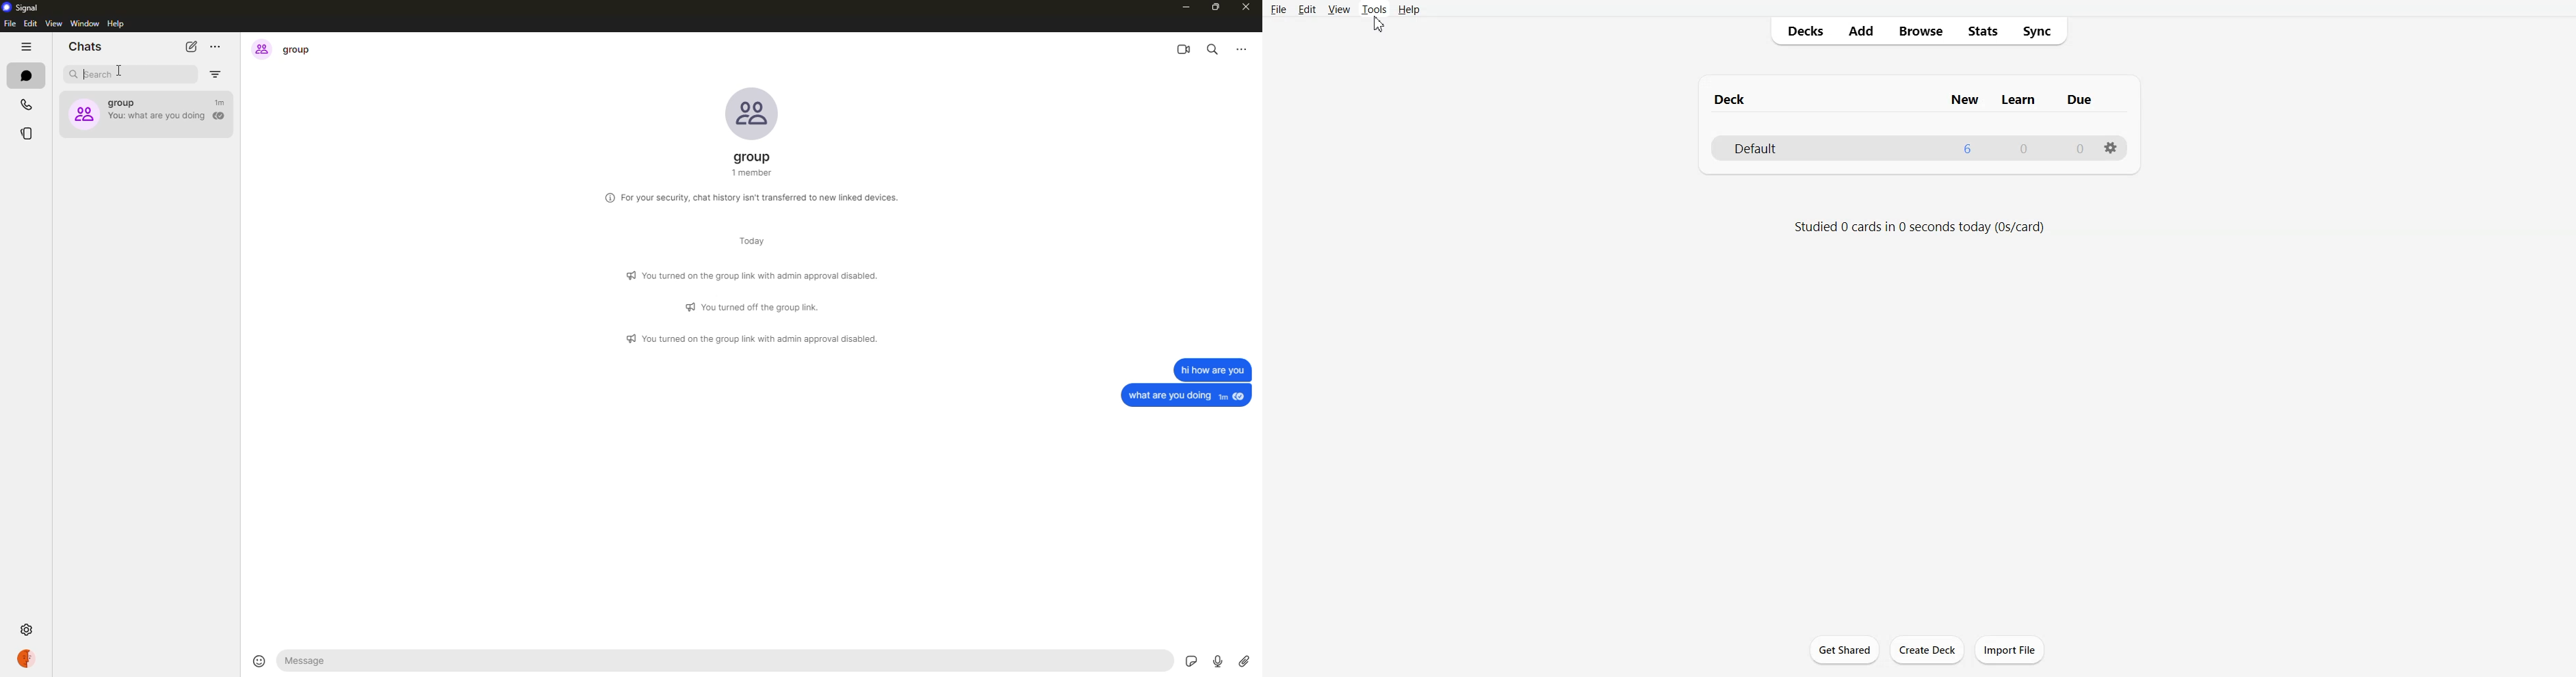 This screenshot has width=2576, height=700. Describe the element at coordinates (1410, 10) in the screenshot. I see `Help` at that location.